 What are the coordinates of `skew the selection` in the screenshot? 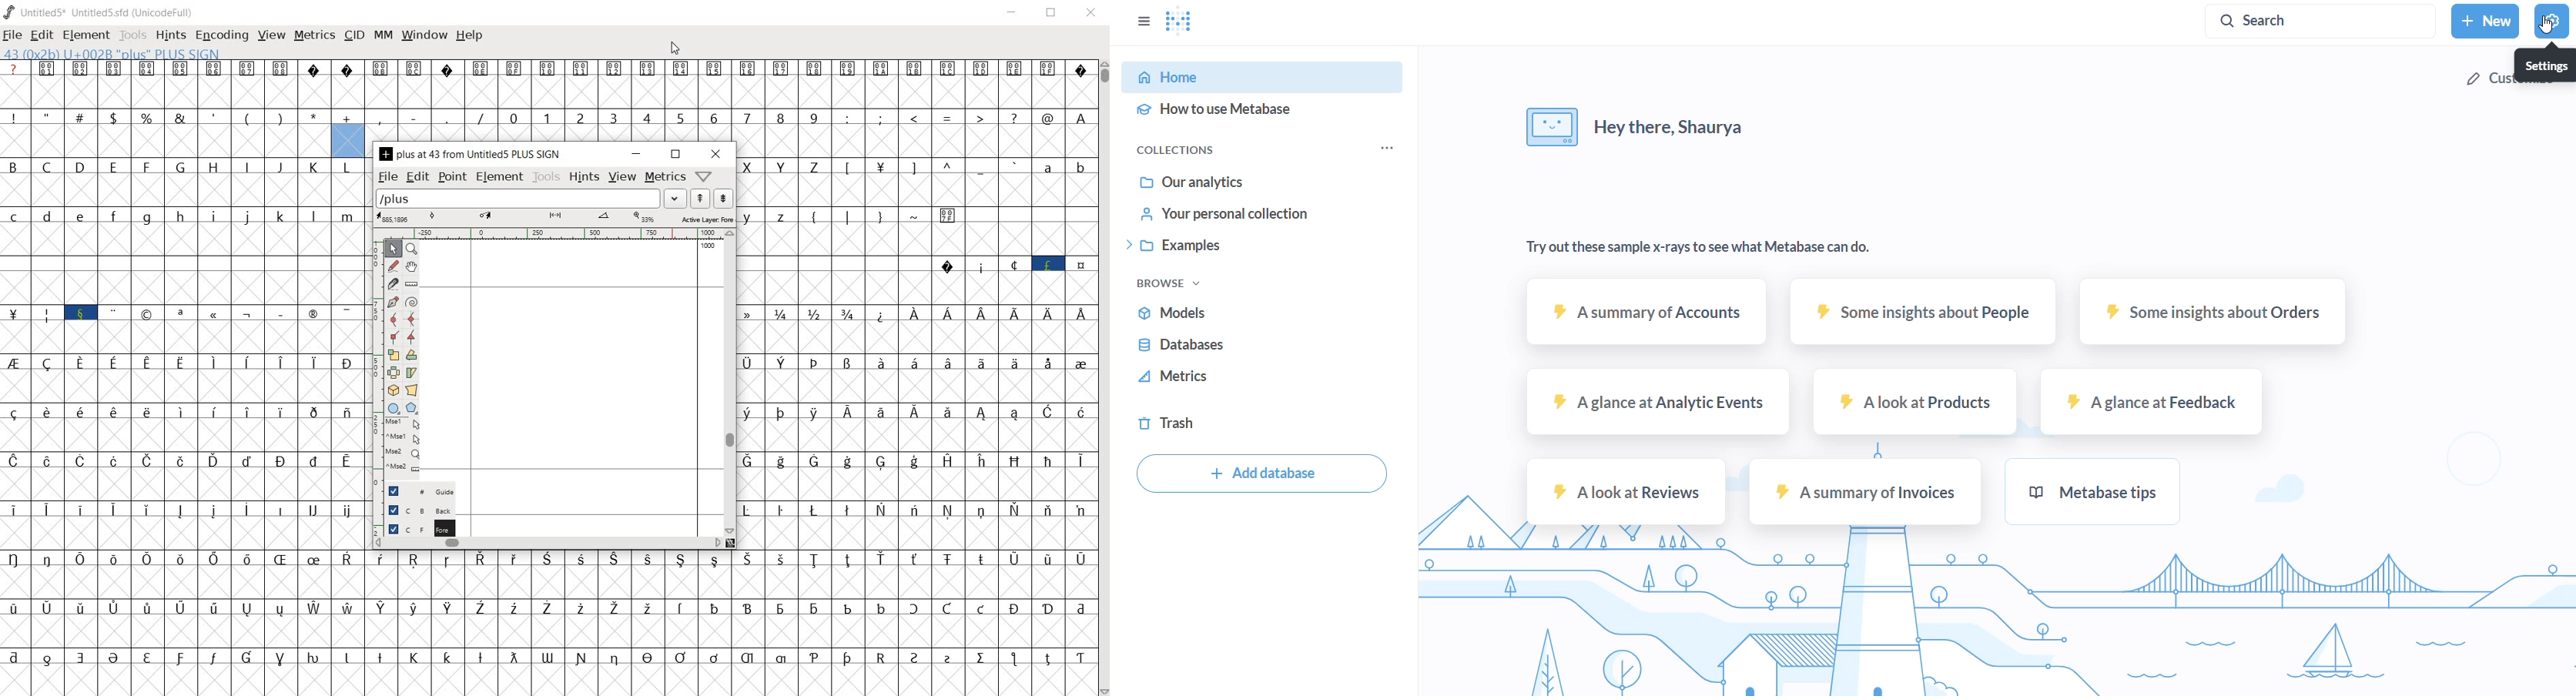 It's located at (412, 373).